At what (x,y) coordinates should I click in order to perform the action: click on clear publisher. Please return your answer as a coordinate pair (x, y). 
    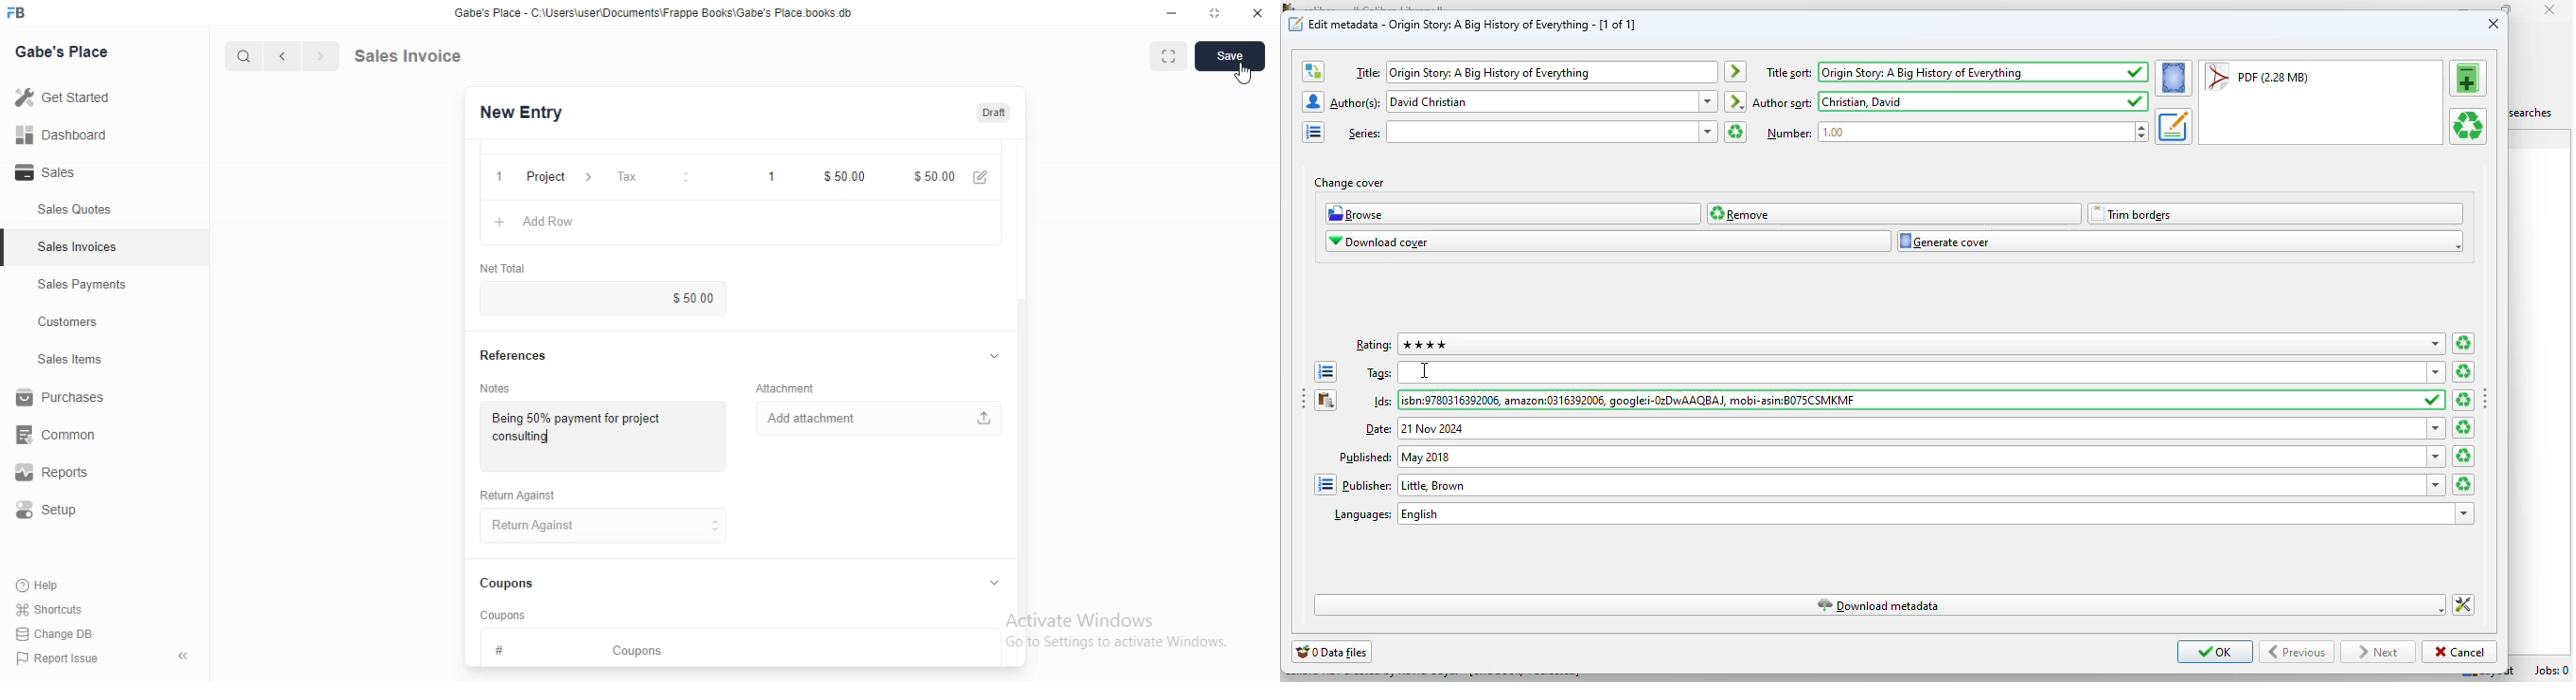
    Looking at the image, I should click on (2464, 484).